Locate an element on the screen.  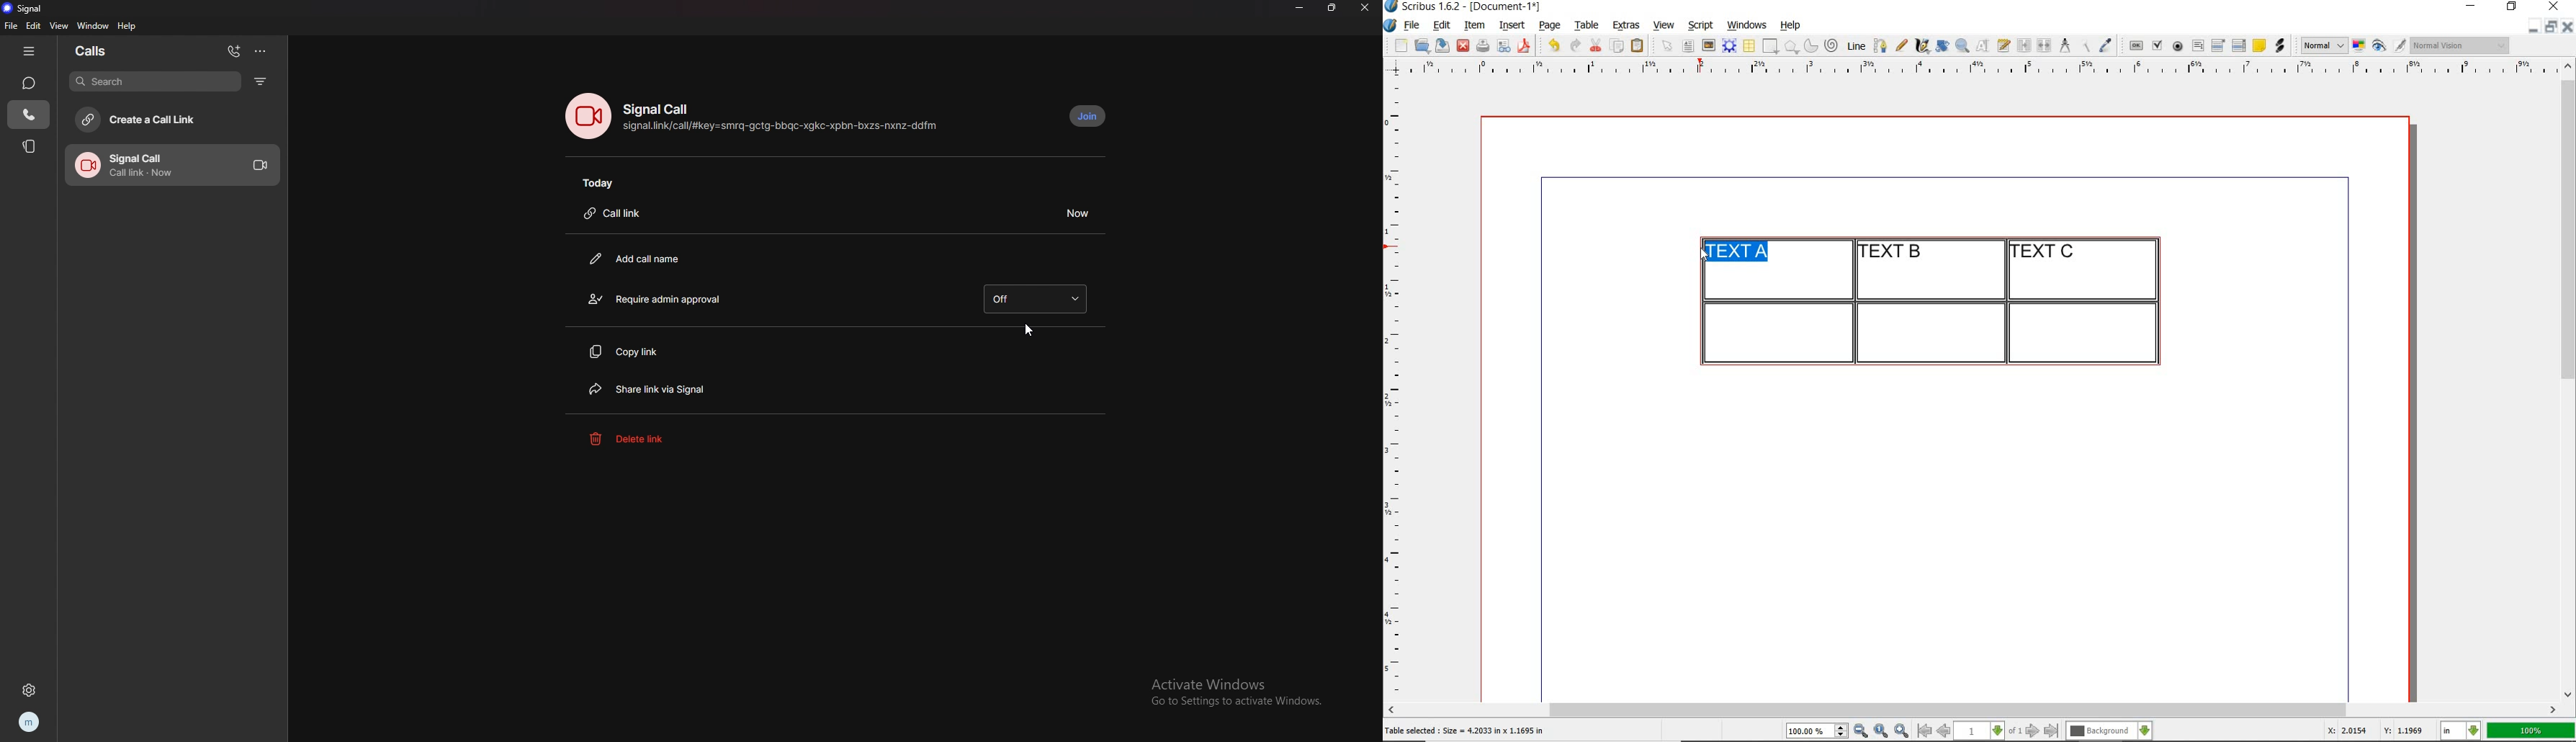
zoom in is located at coordinates (1902, 731).